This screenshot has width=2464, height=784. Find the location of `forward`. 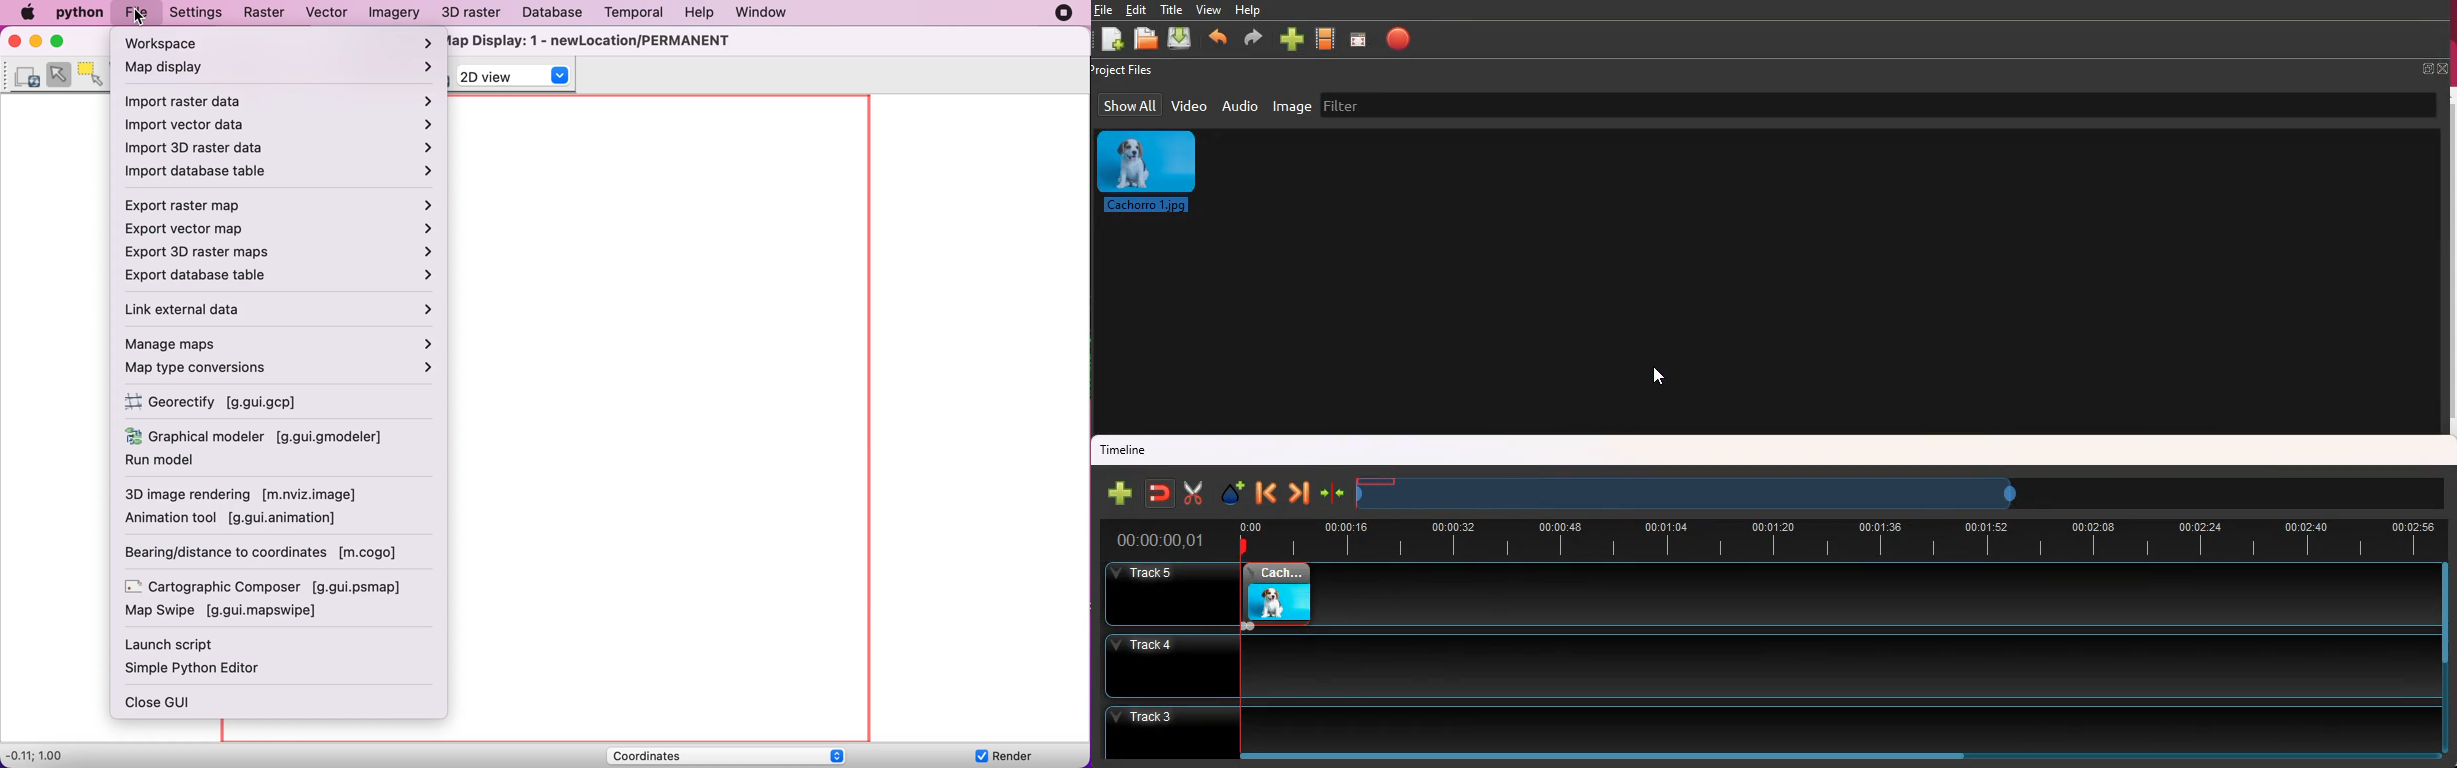

forward is located at coordinates (1298, 493).